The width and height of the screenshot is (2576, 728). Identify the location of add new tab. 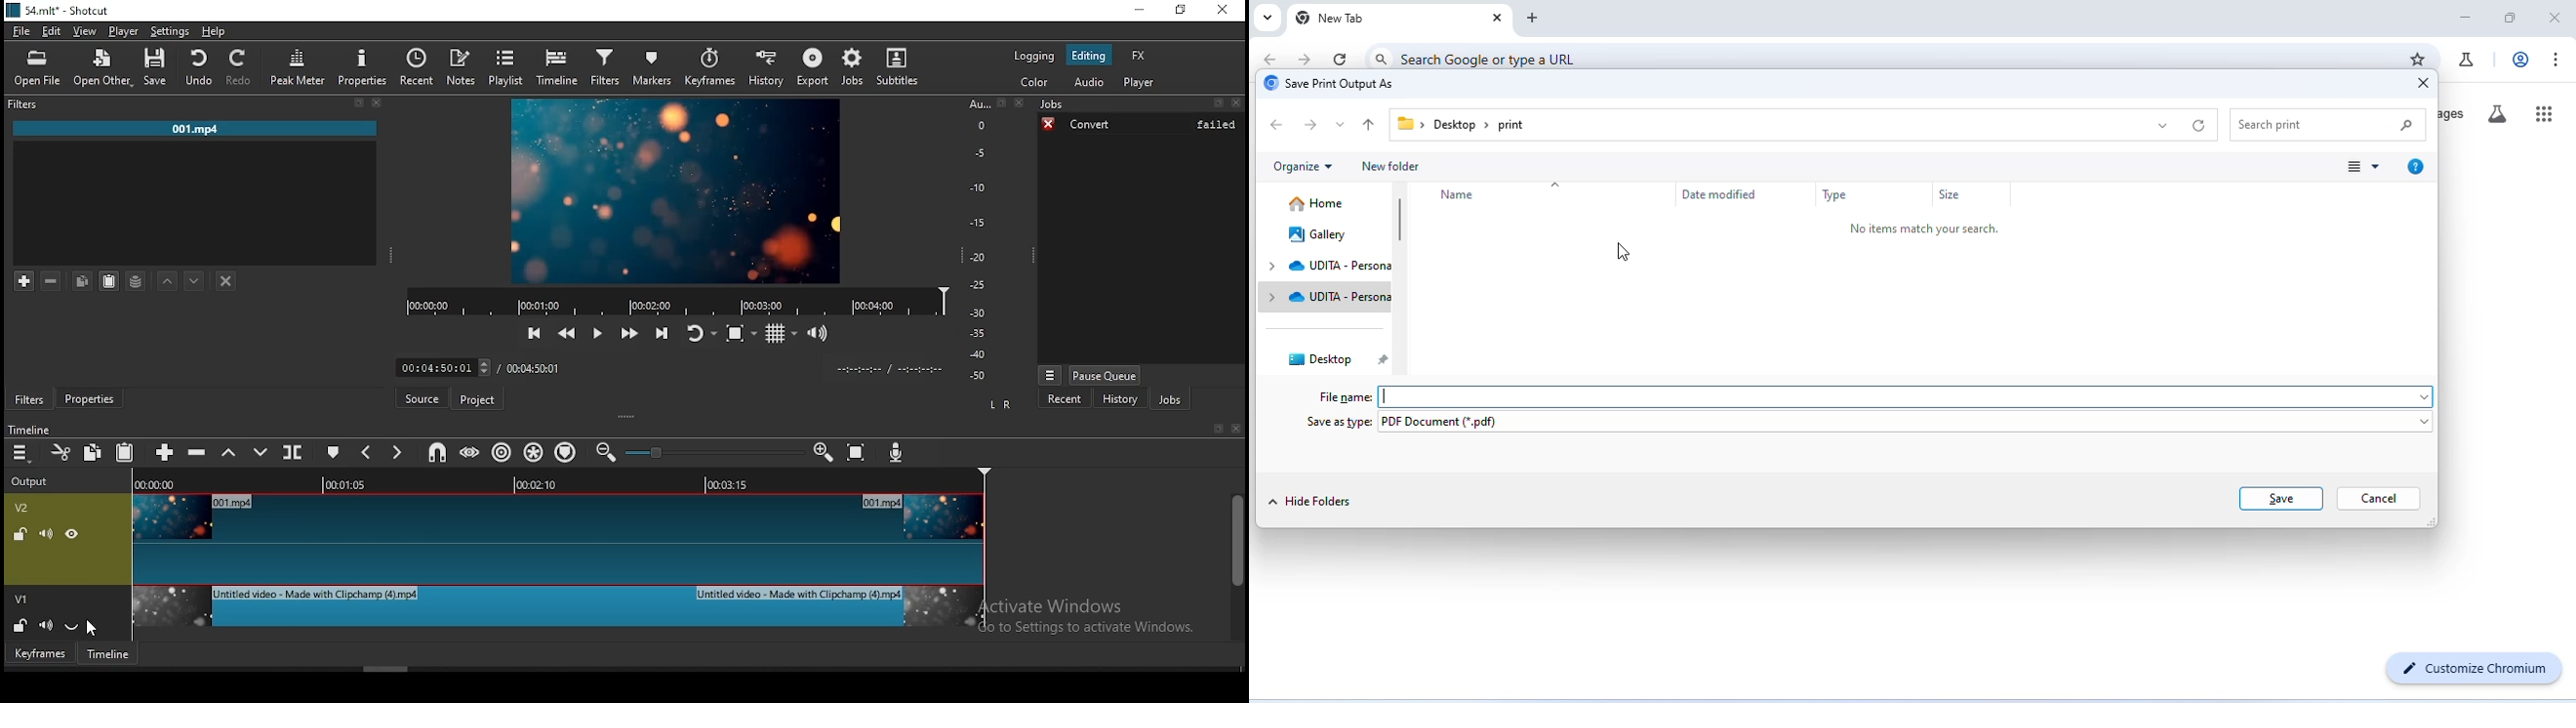
(1535, 18).